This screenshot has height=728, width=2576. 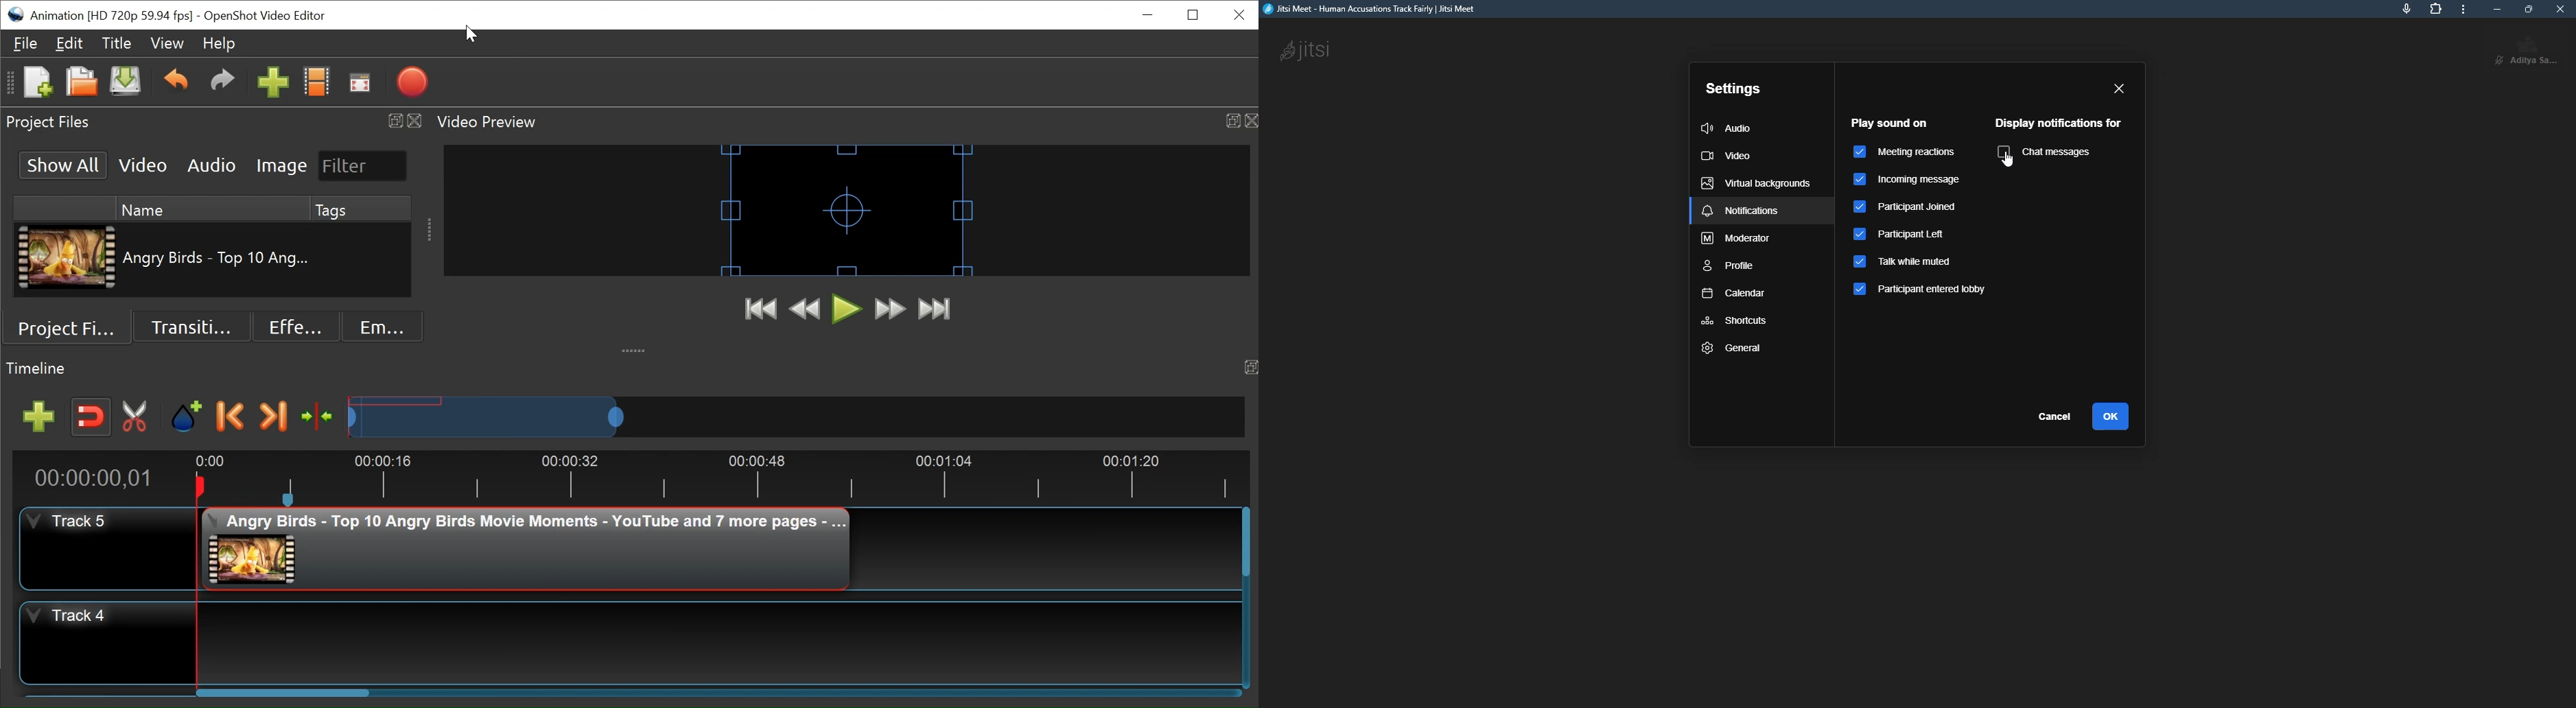 I want to click on Cursor, so click(x=473, y=37).